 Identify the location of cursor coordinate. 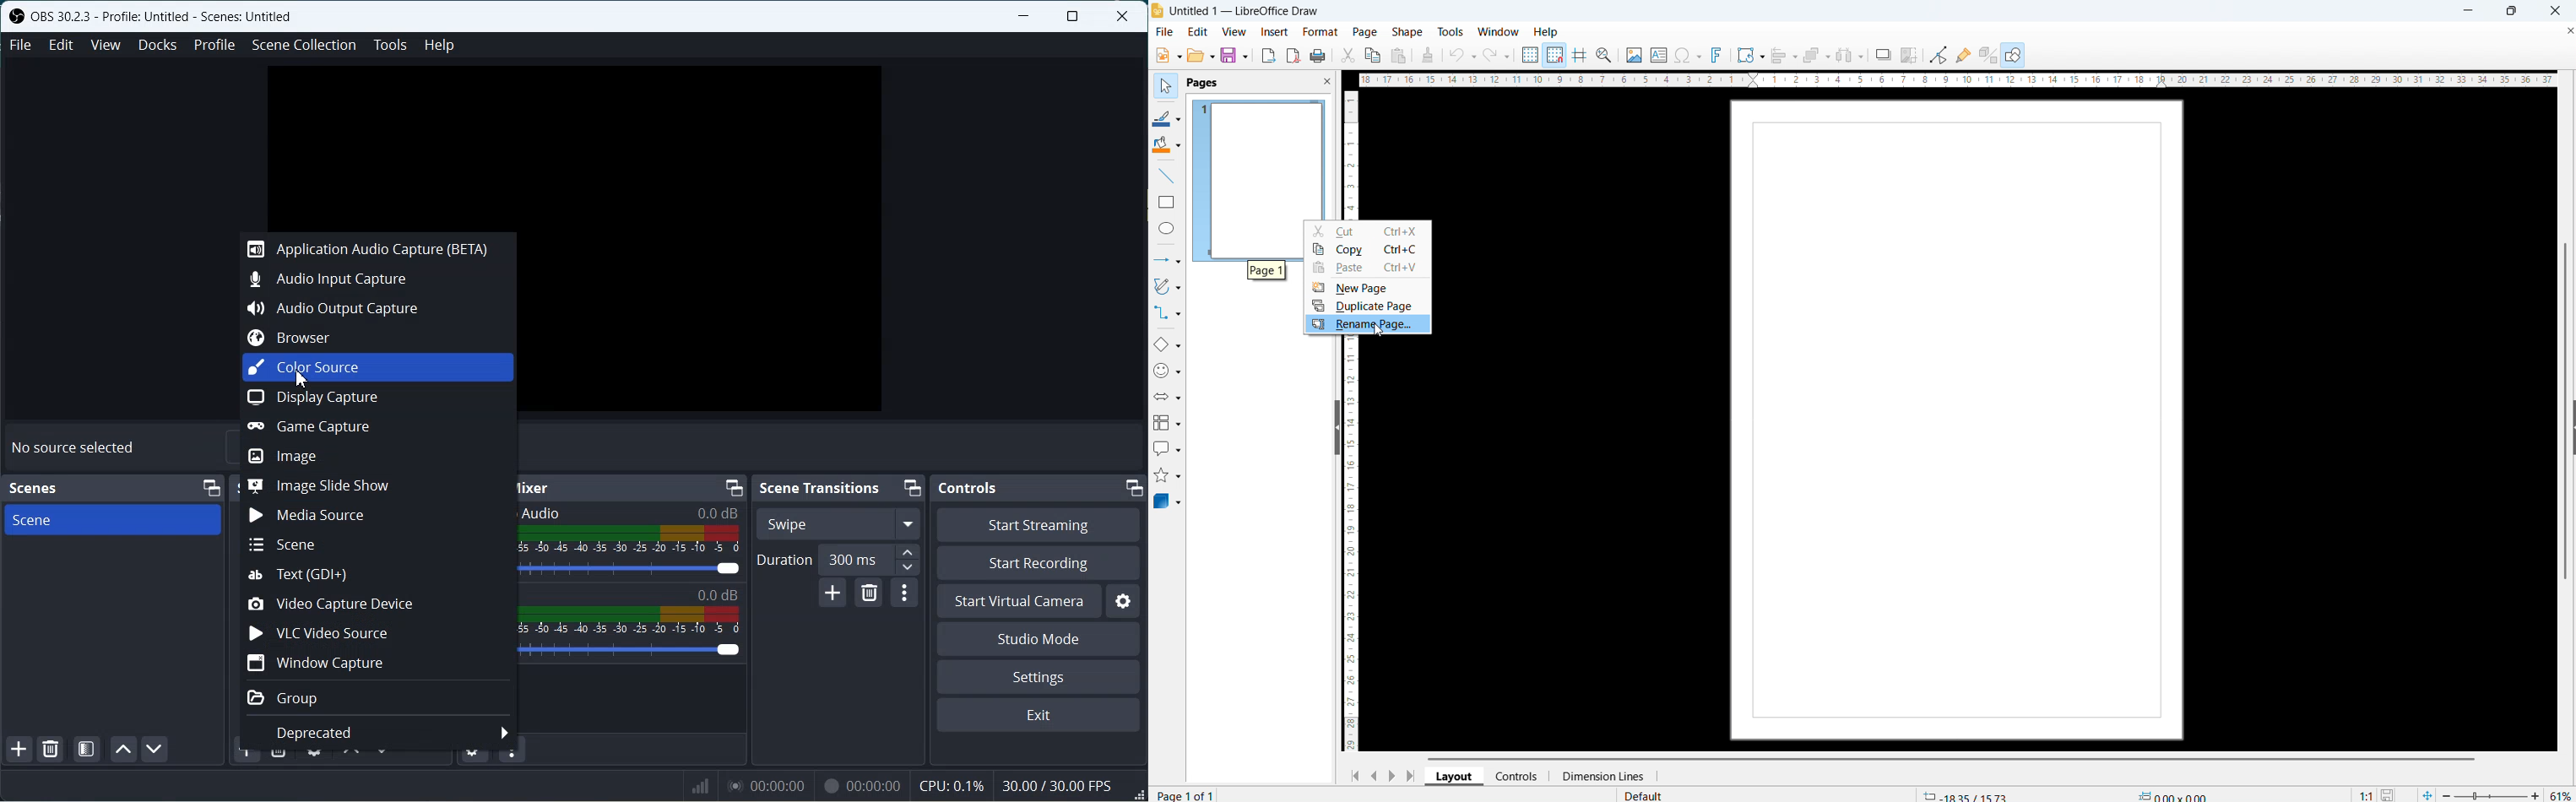
(1965, 795).